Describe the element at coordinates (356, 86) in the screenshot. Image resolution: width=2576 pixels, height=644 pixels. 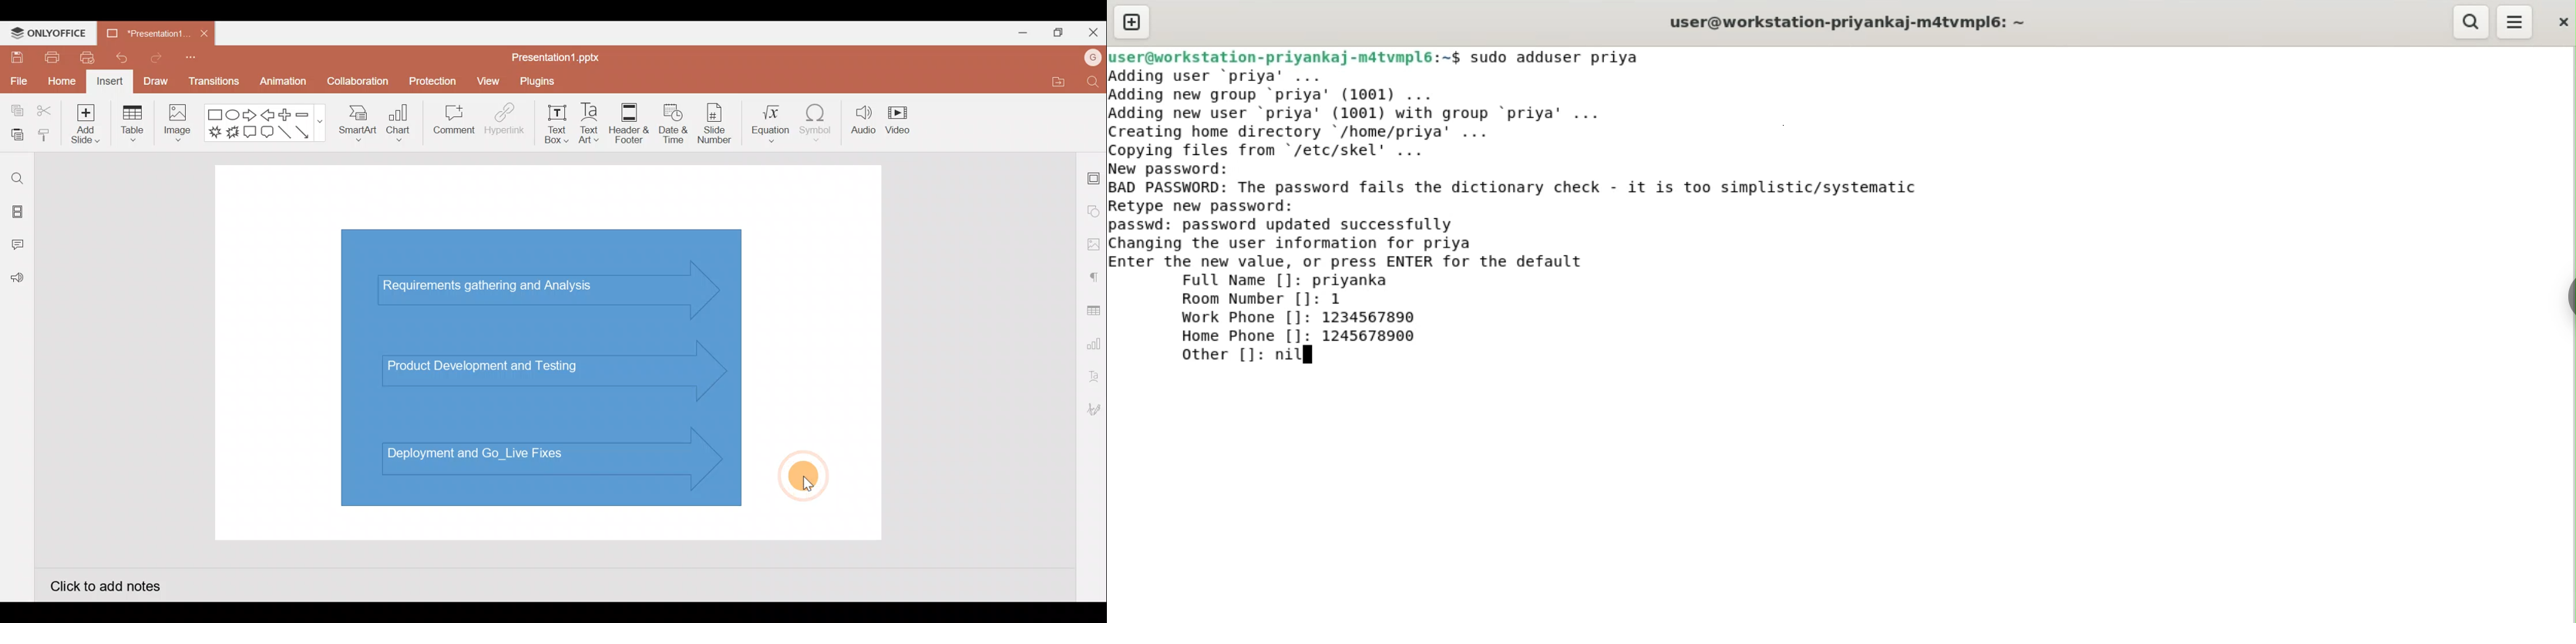
I see `Collaboration` at that location.